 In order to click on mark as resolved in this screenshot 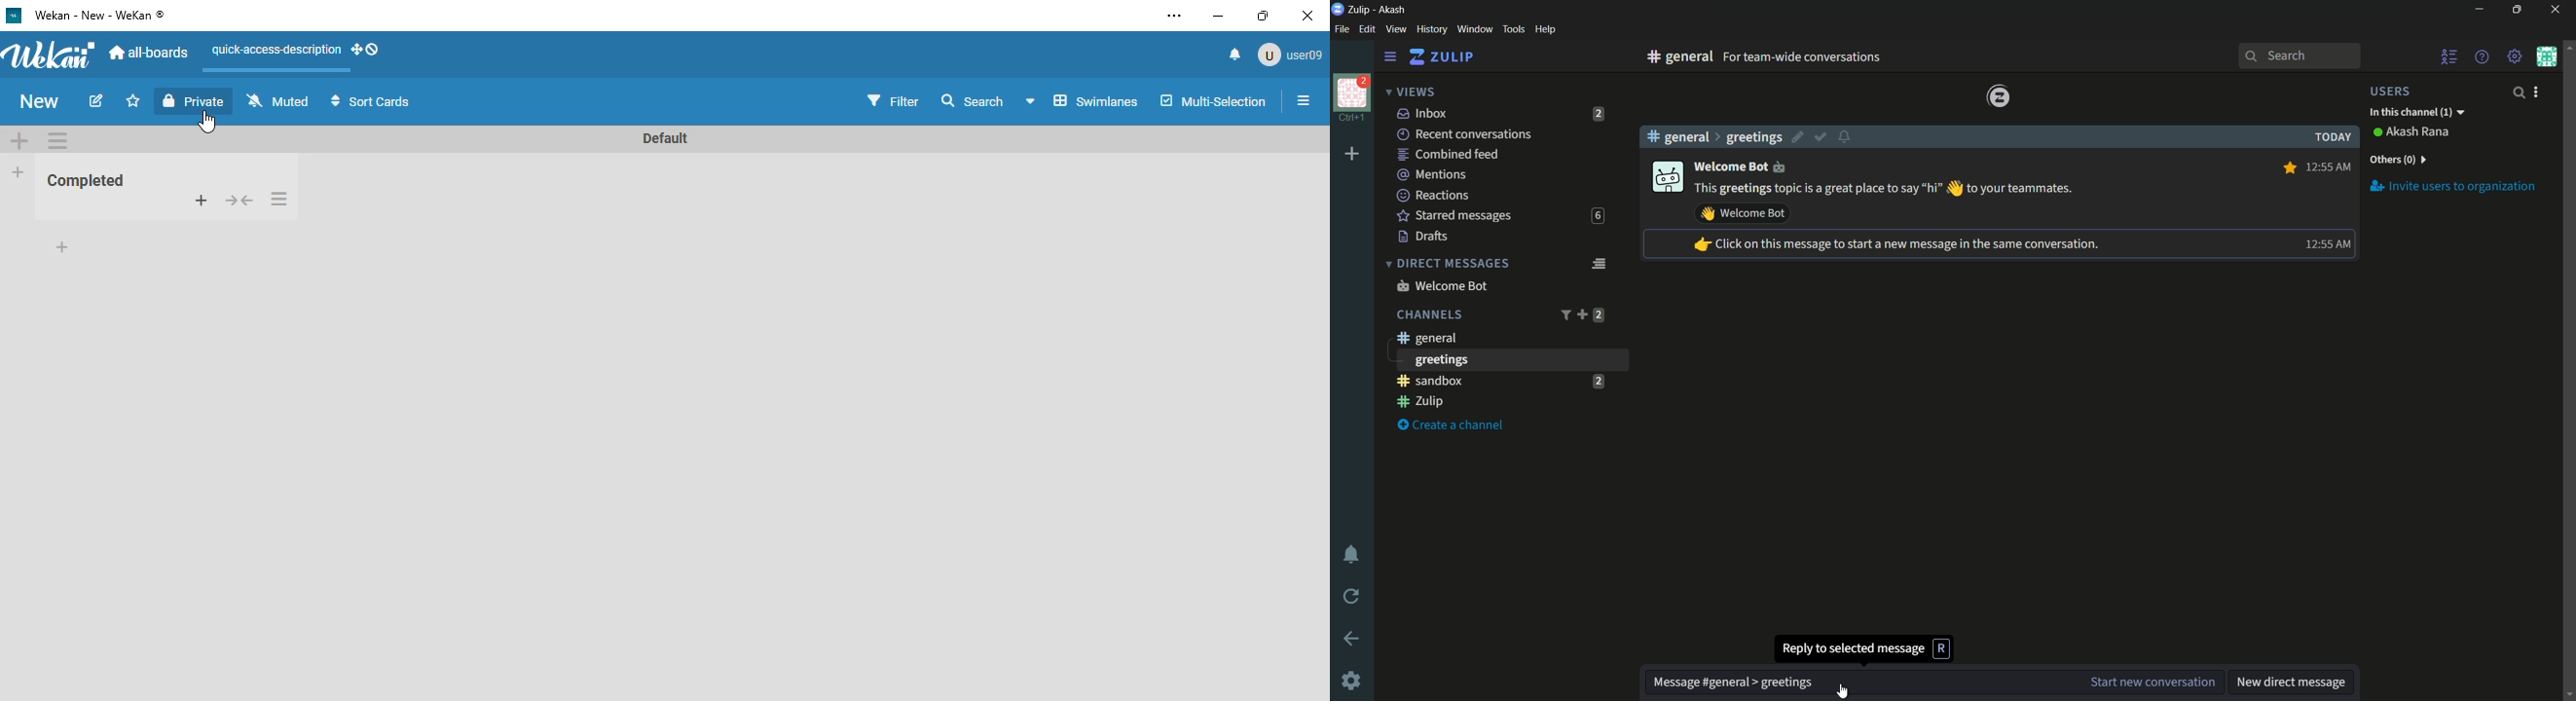, I will do `click(1822, 138)`.